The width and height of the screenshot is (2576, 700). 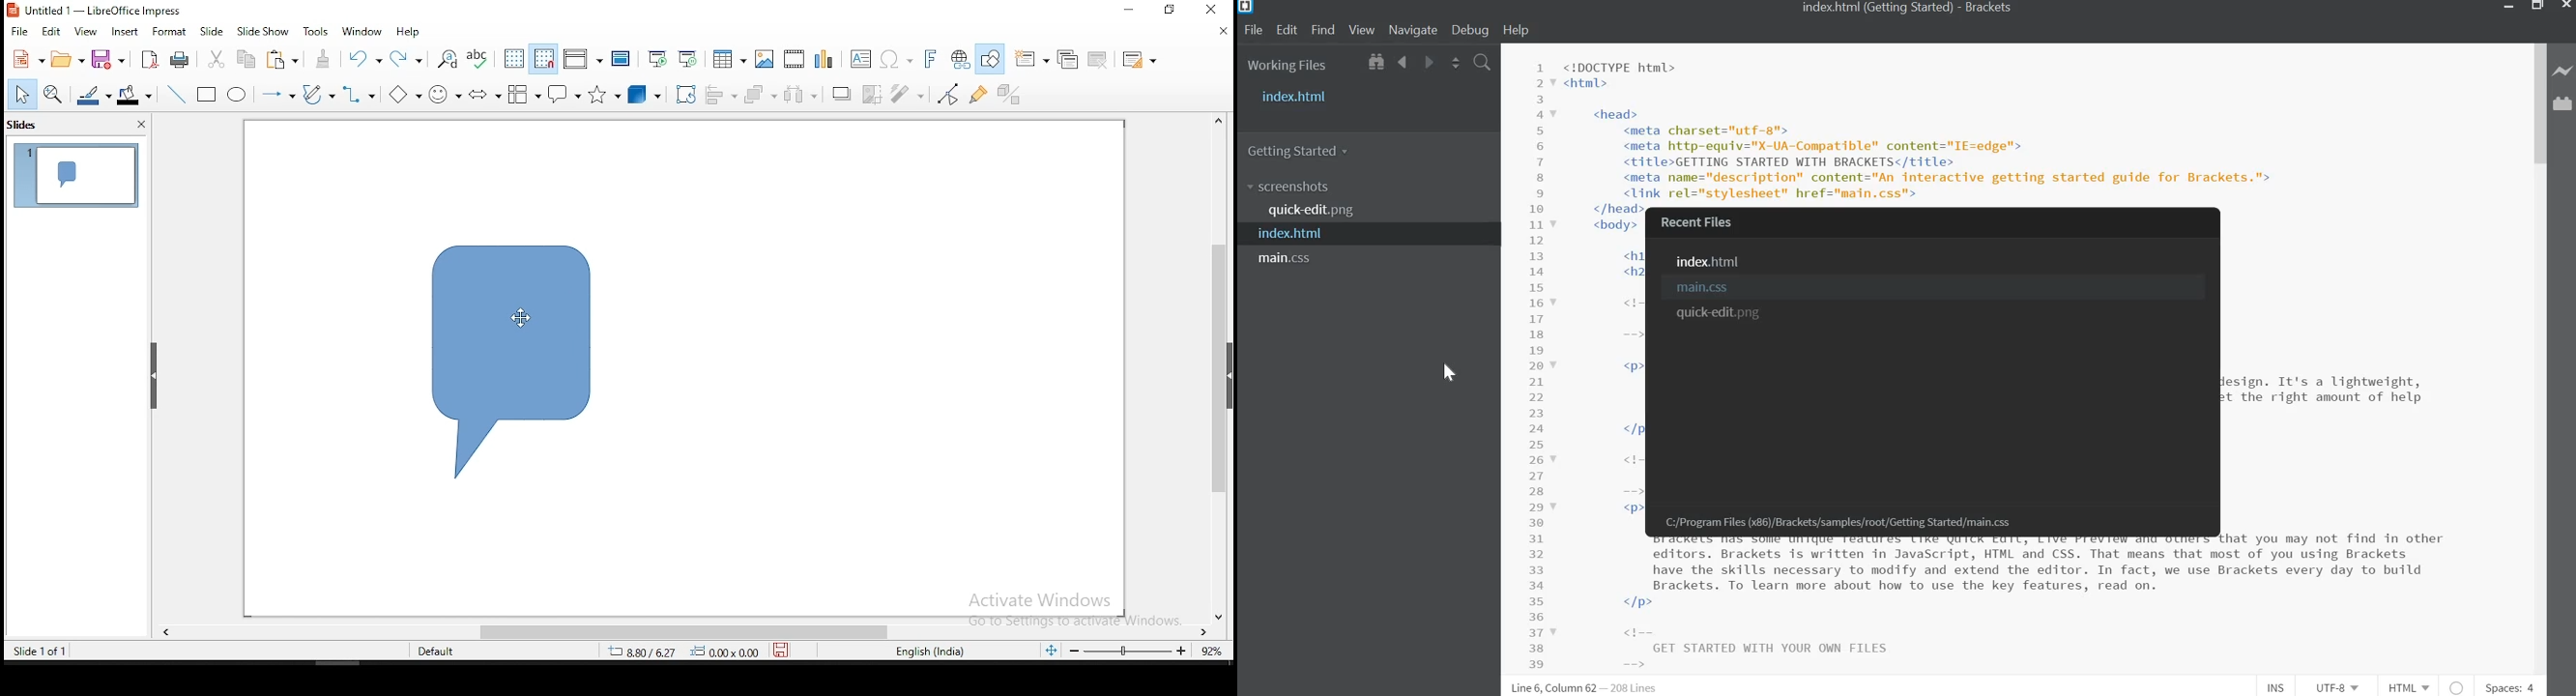 I want to click on fill color, so click(x=132, y=96).